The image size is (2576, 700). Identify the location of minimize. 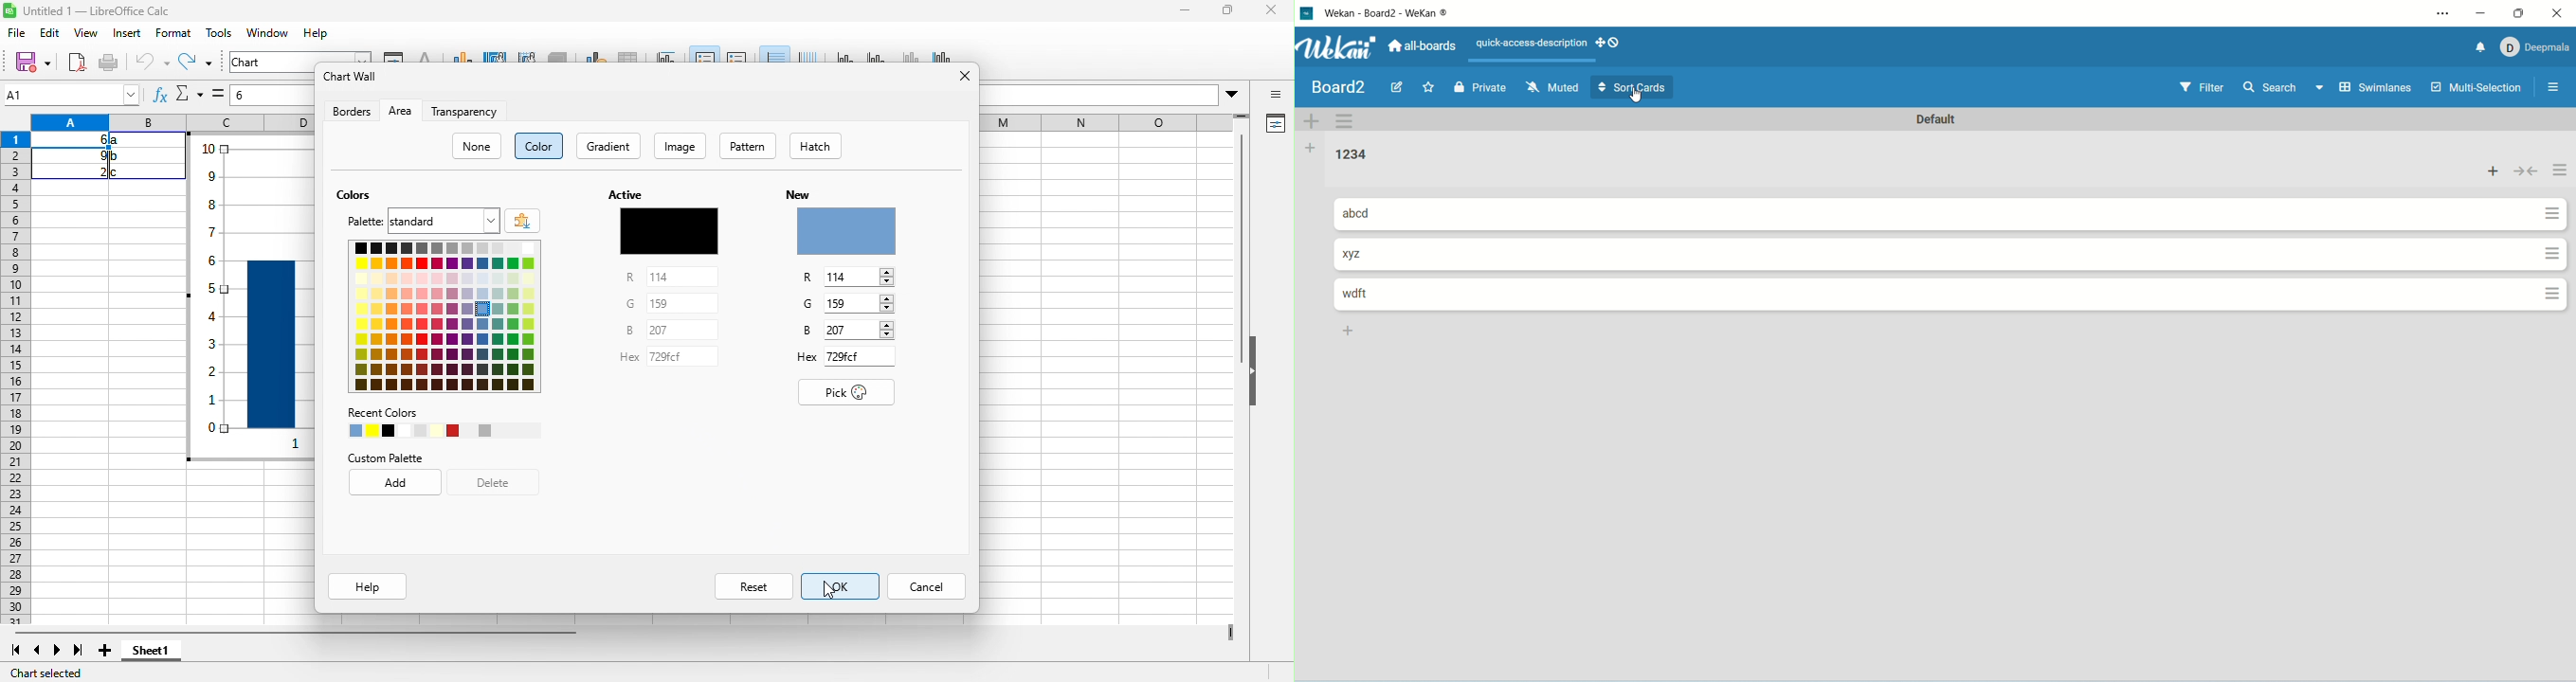
(1185, 9).